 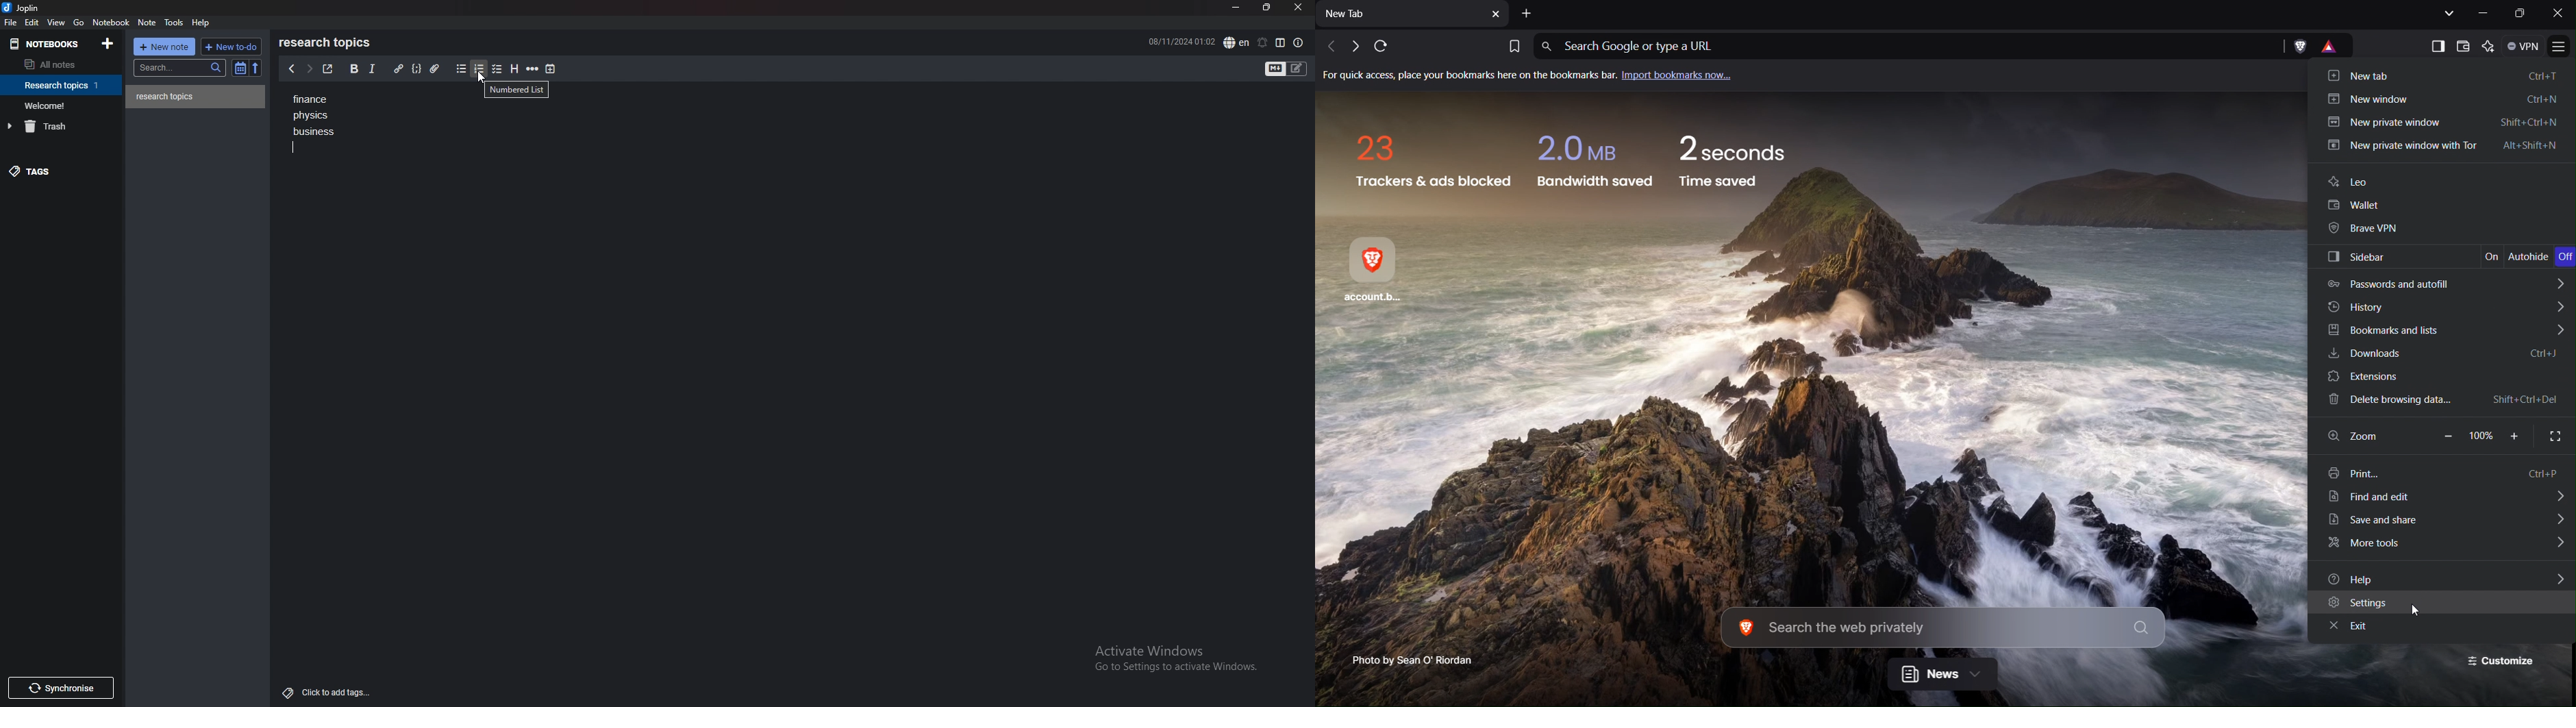 I want to click on heading, so click(x=514, y=69).